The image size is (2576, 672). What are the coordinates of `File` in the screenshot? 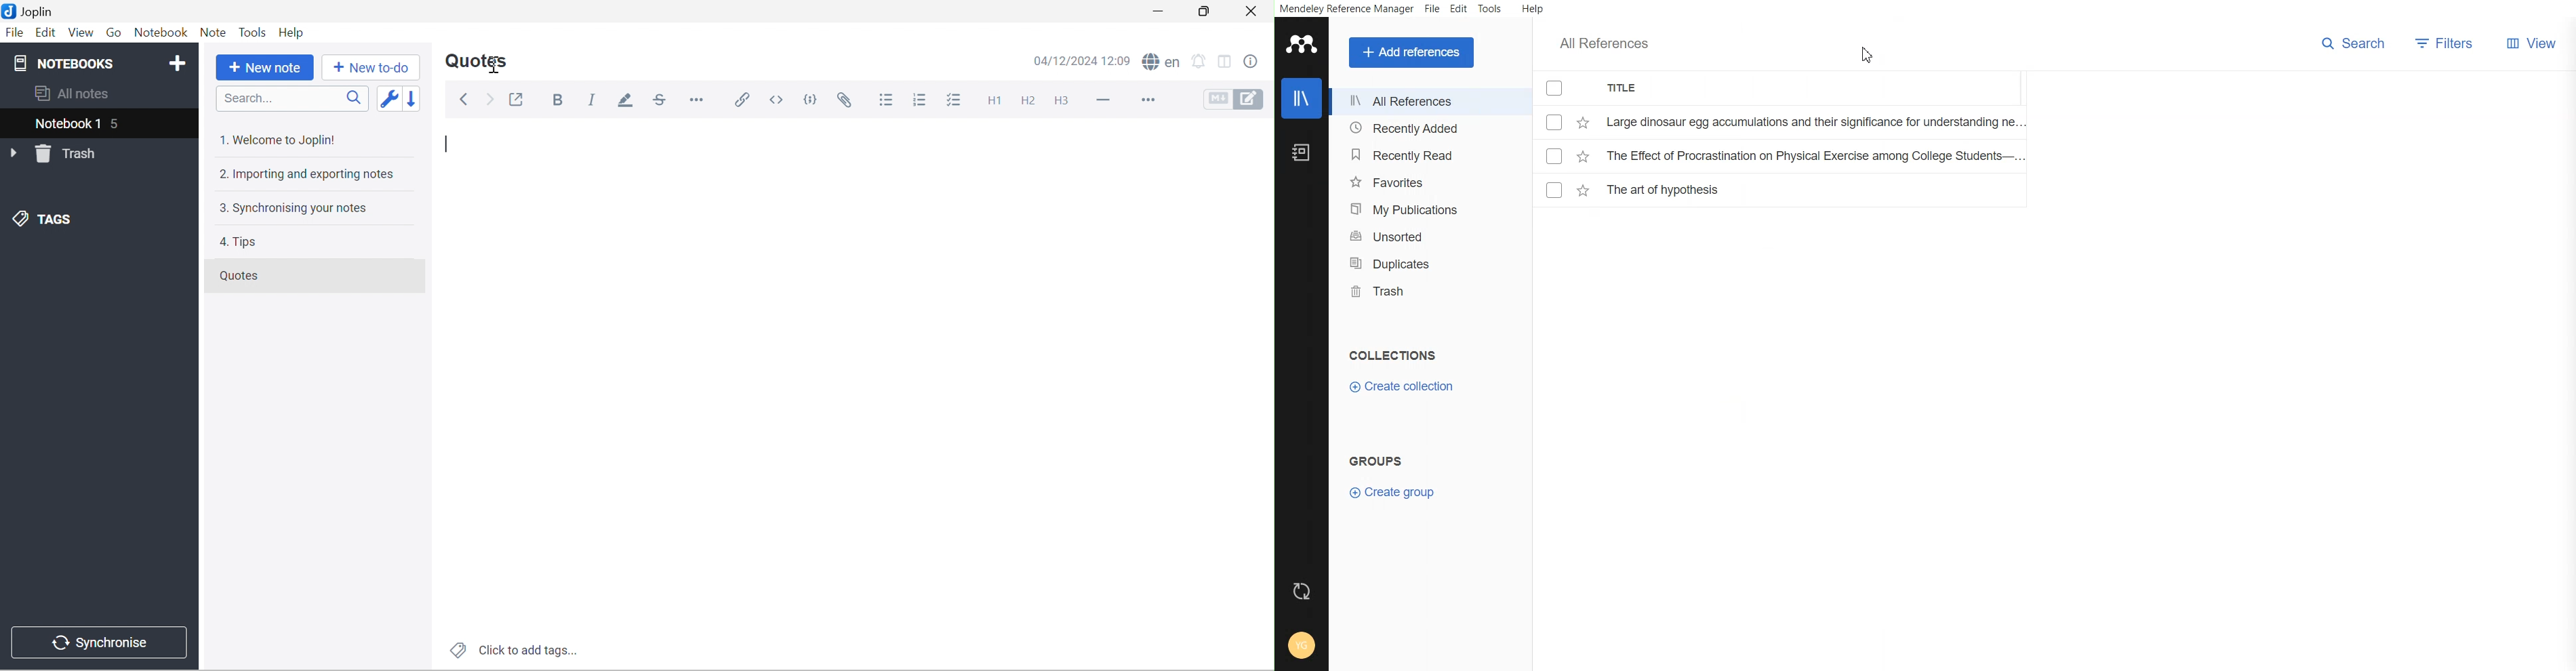 It's located at (1432, 9).